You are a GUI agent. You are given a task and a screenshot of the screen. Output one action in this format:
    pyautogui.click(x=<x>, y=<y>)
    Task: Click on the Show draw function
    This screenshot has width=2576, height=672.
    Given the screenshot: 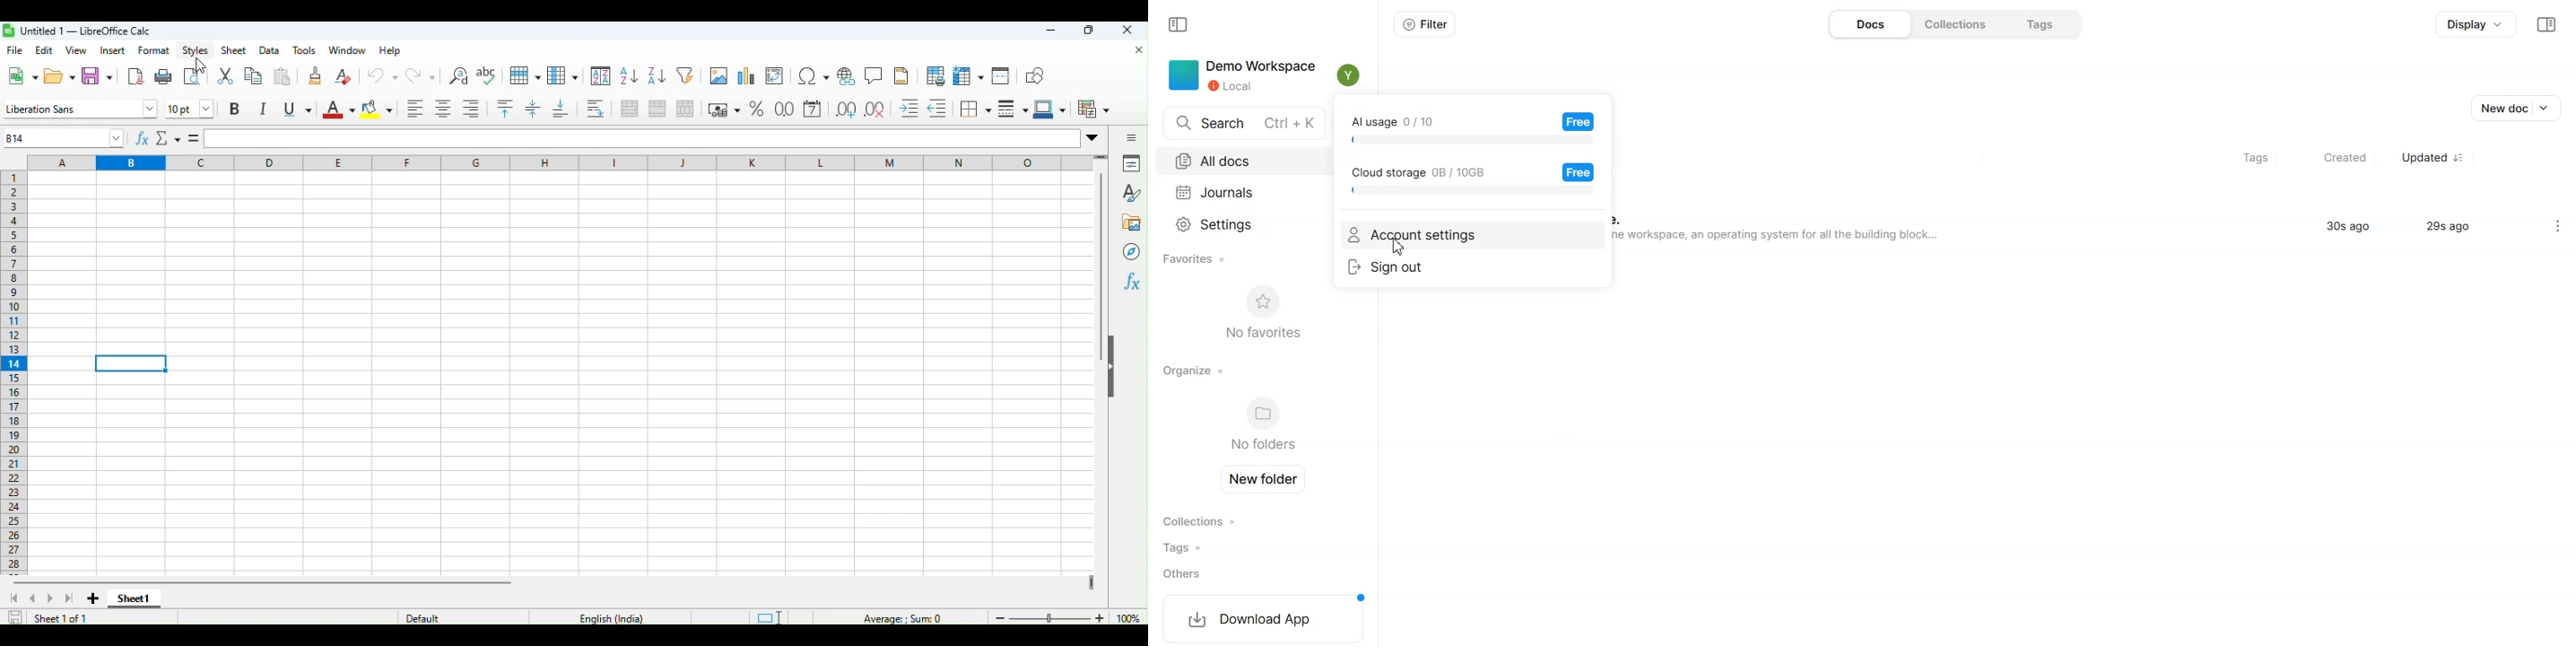 What is the action you would take?
    pyautogui.click(x=1033, y=77)
    